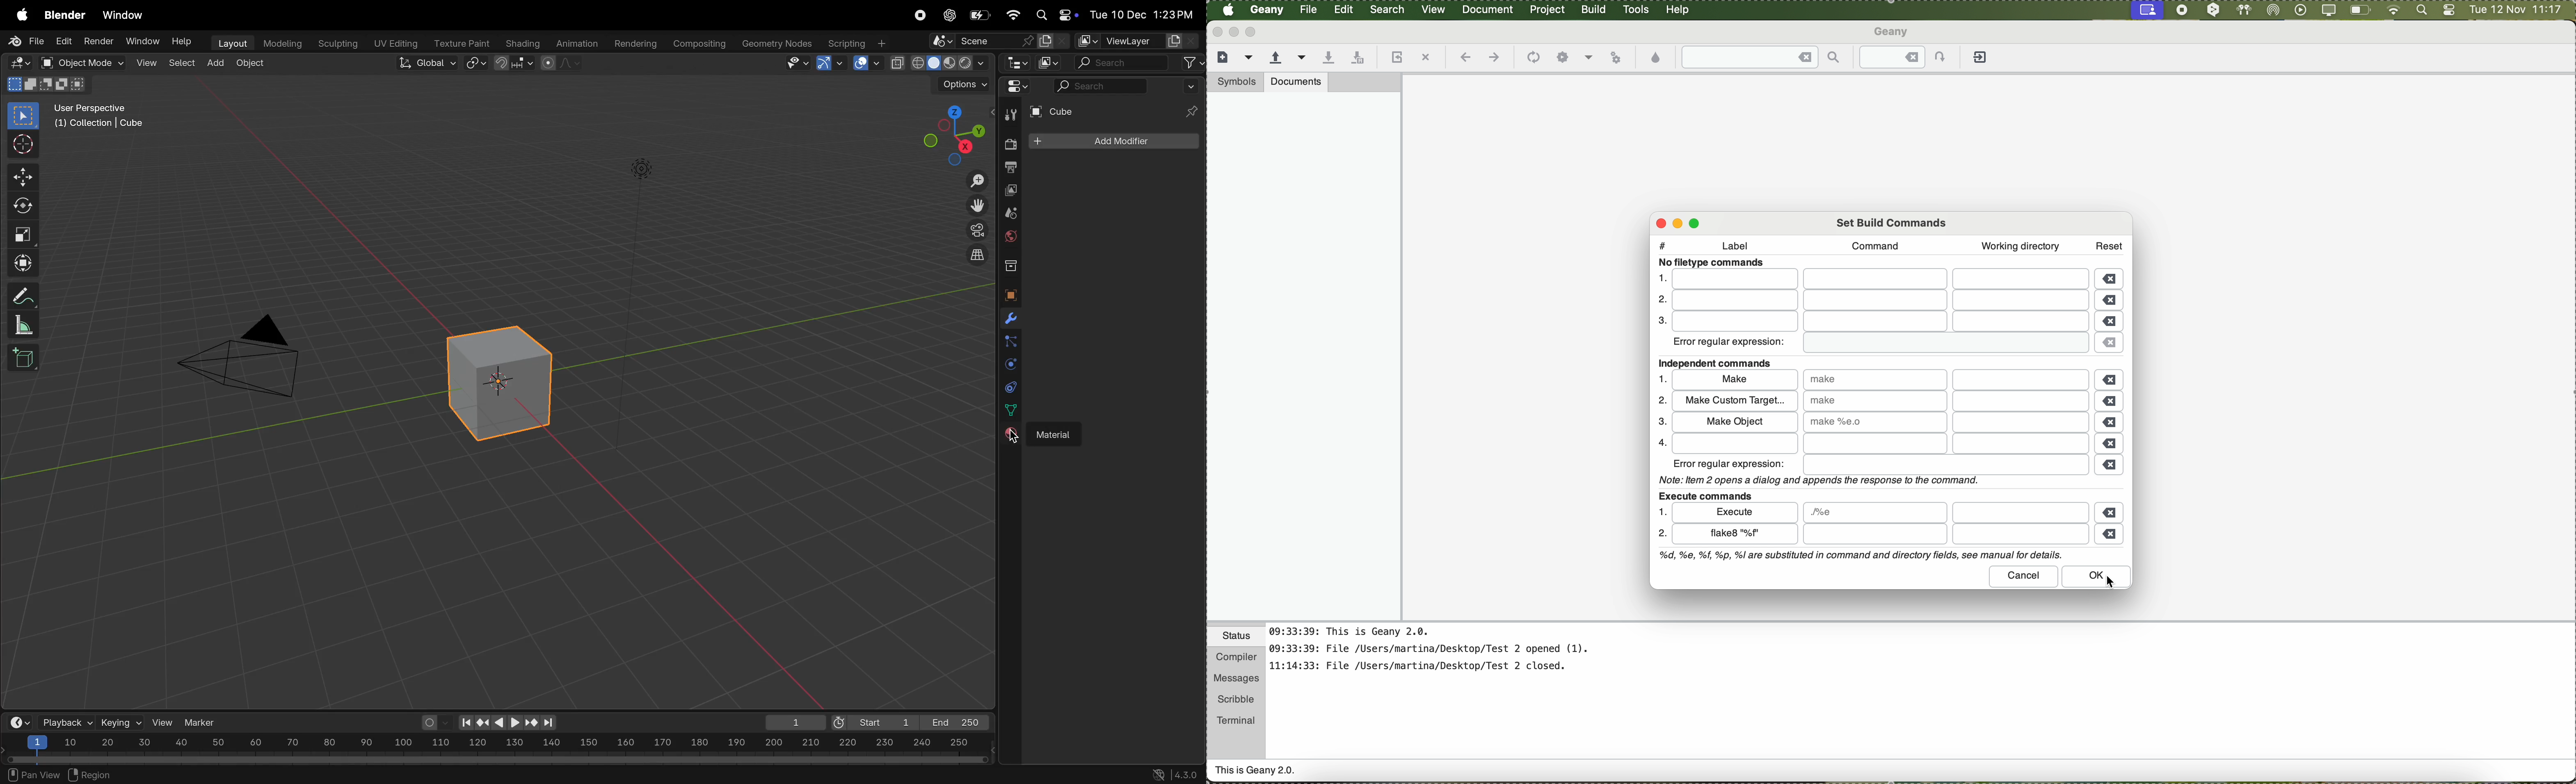 The image size is (2576, 784). Describe the element at coordinates (334, 41) in the screenshot. I see `Sculpting` at that location.